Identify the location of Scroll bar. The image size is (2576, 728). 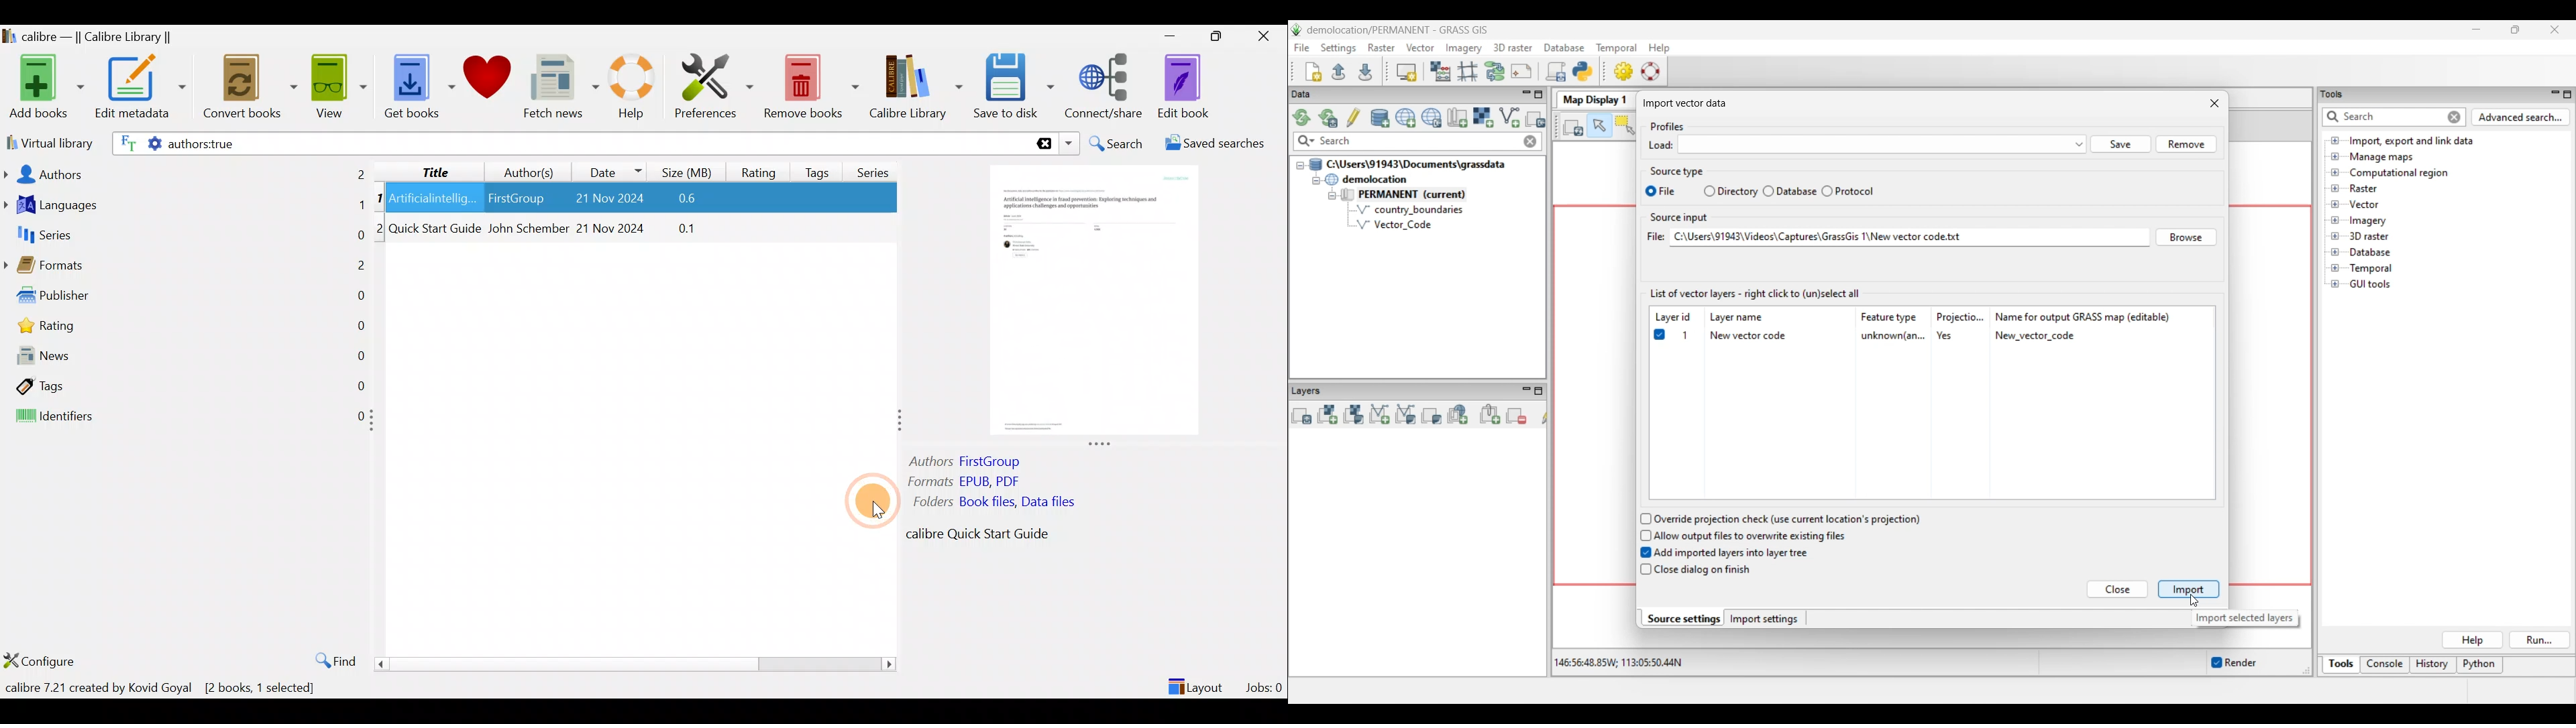
(631, 664).